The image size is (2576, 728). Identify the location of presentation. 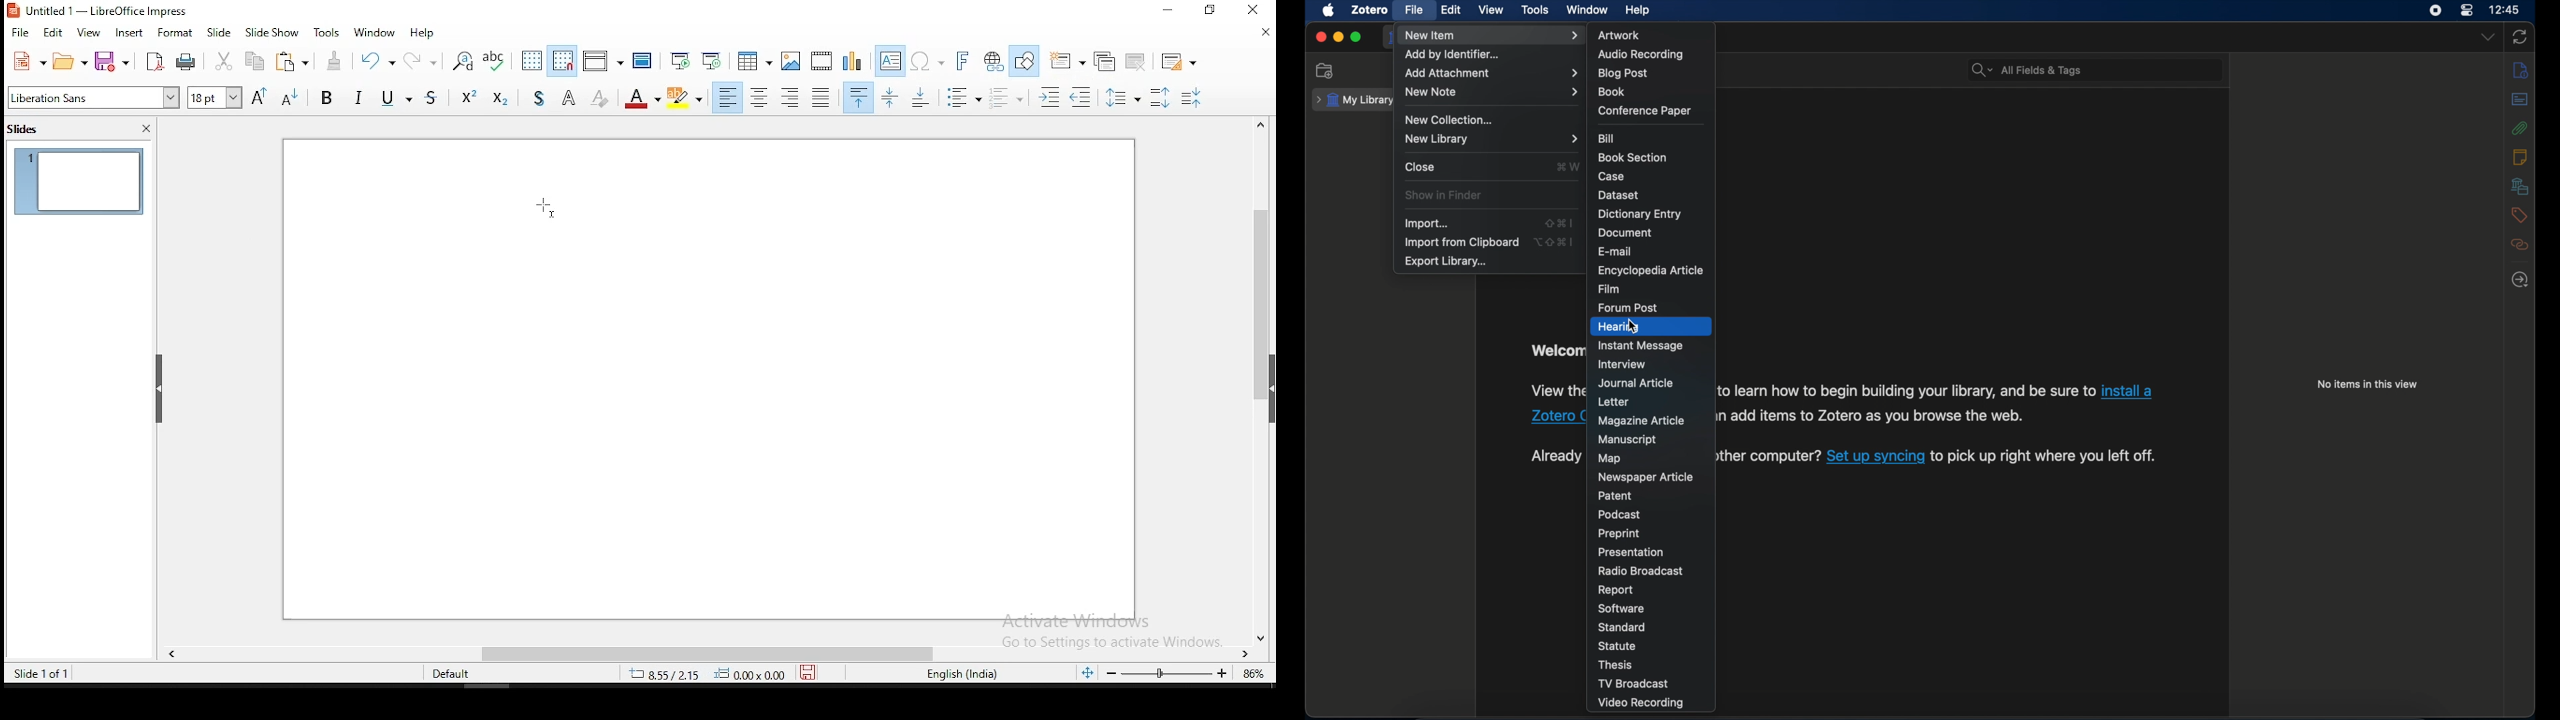
(1629, 553).